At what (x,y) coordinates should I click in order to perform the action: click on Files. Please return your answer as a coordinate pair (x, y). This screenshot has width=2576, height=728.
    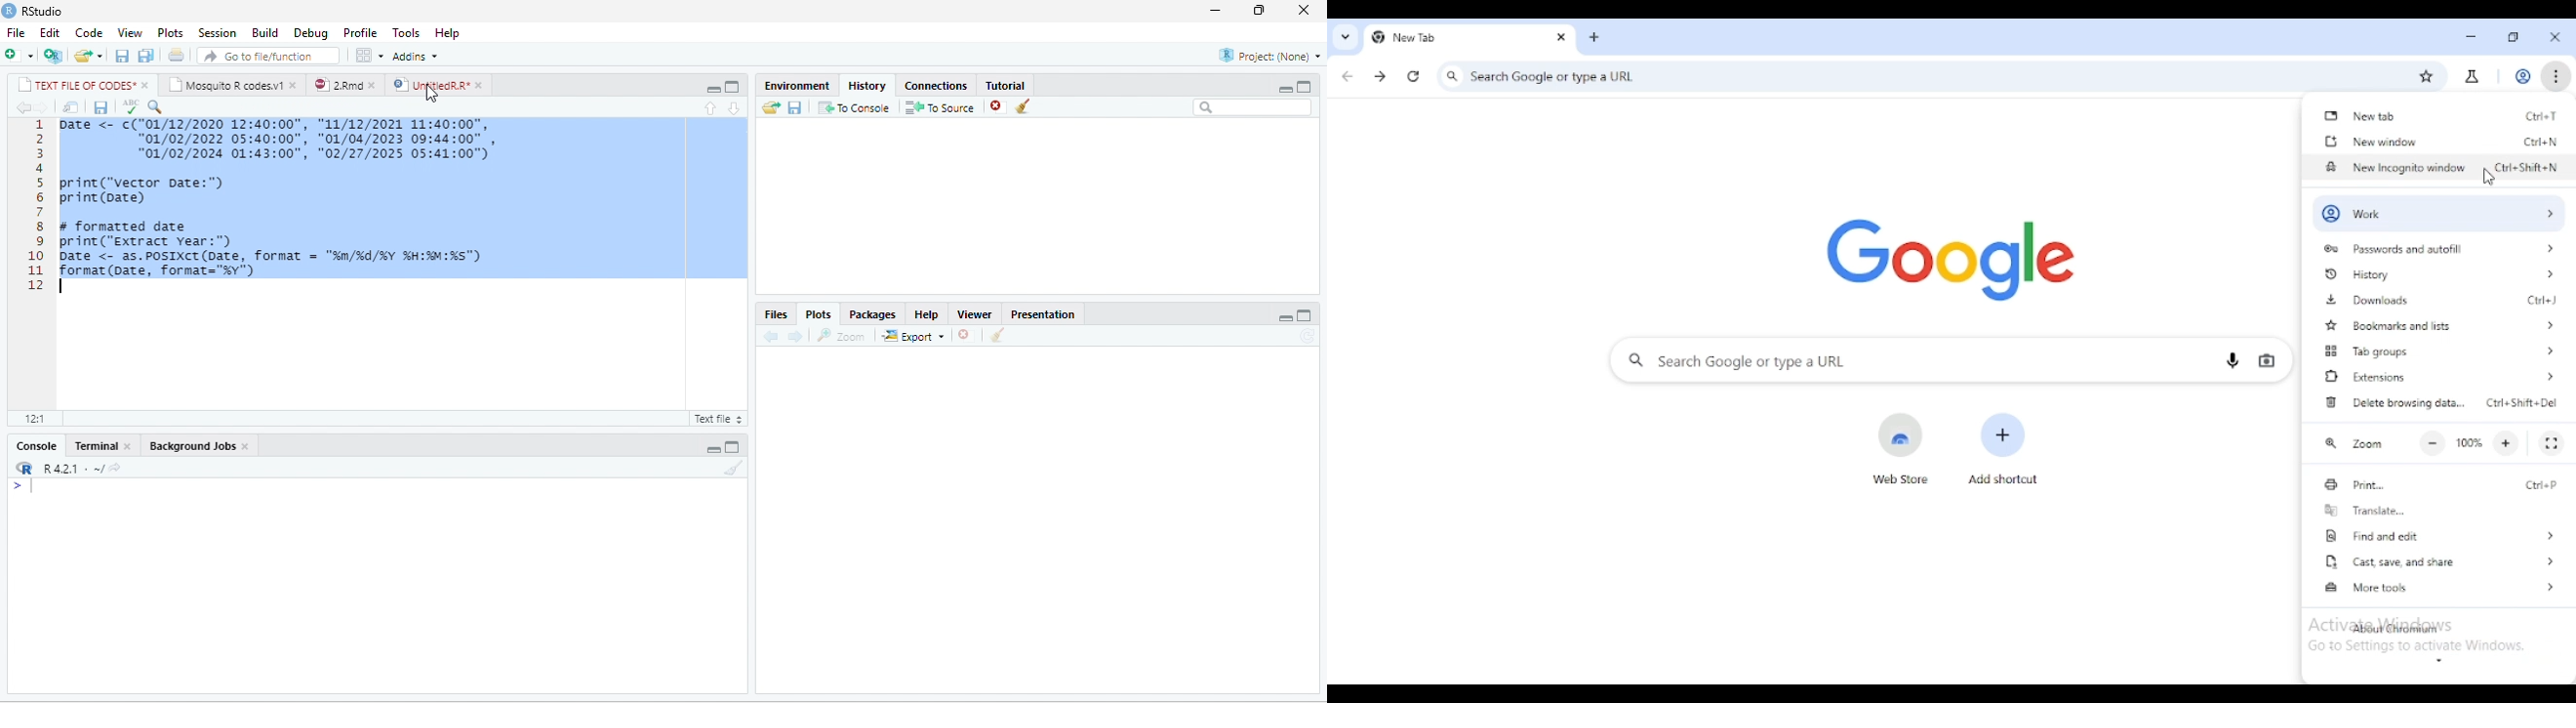
    Looking at the image, I should click on (777, 315).